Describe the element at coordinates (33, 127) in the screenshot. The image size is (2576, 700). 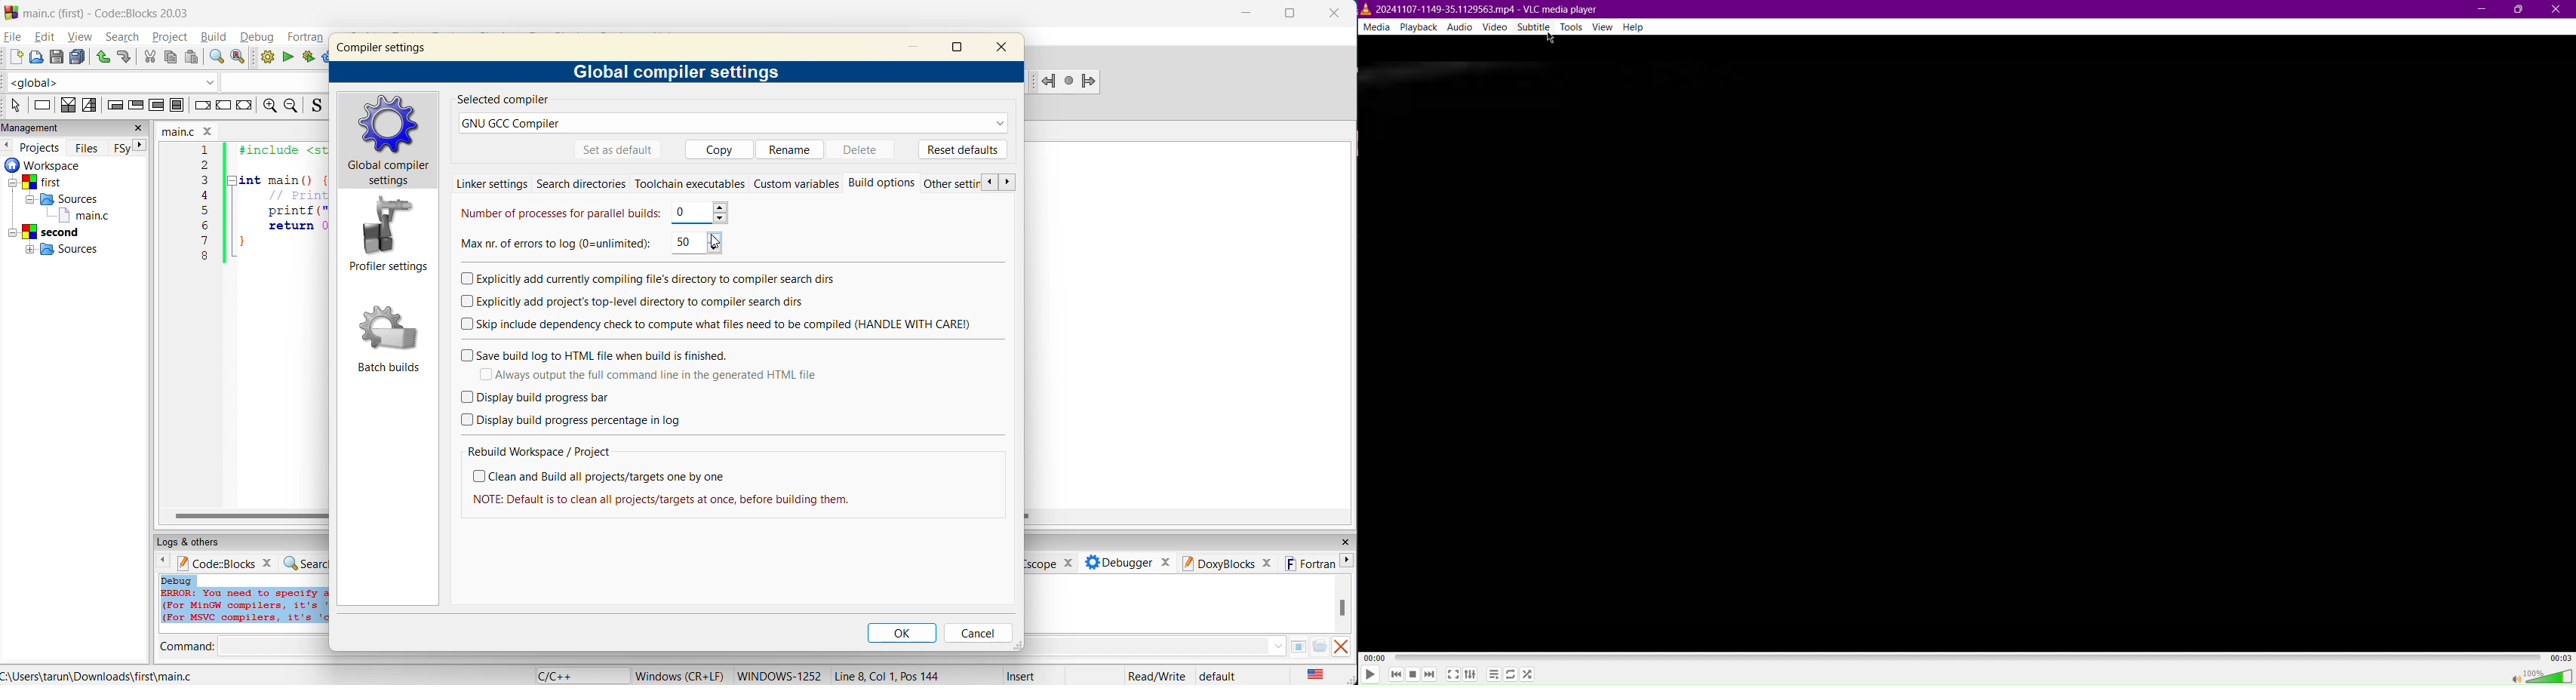
I see `management` at that location.